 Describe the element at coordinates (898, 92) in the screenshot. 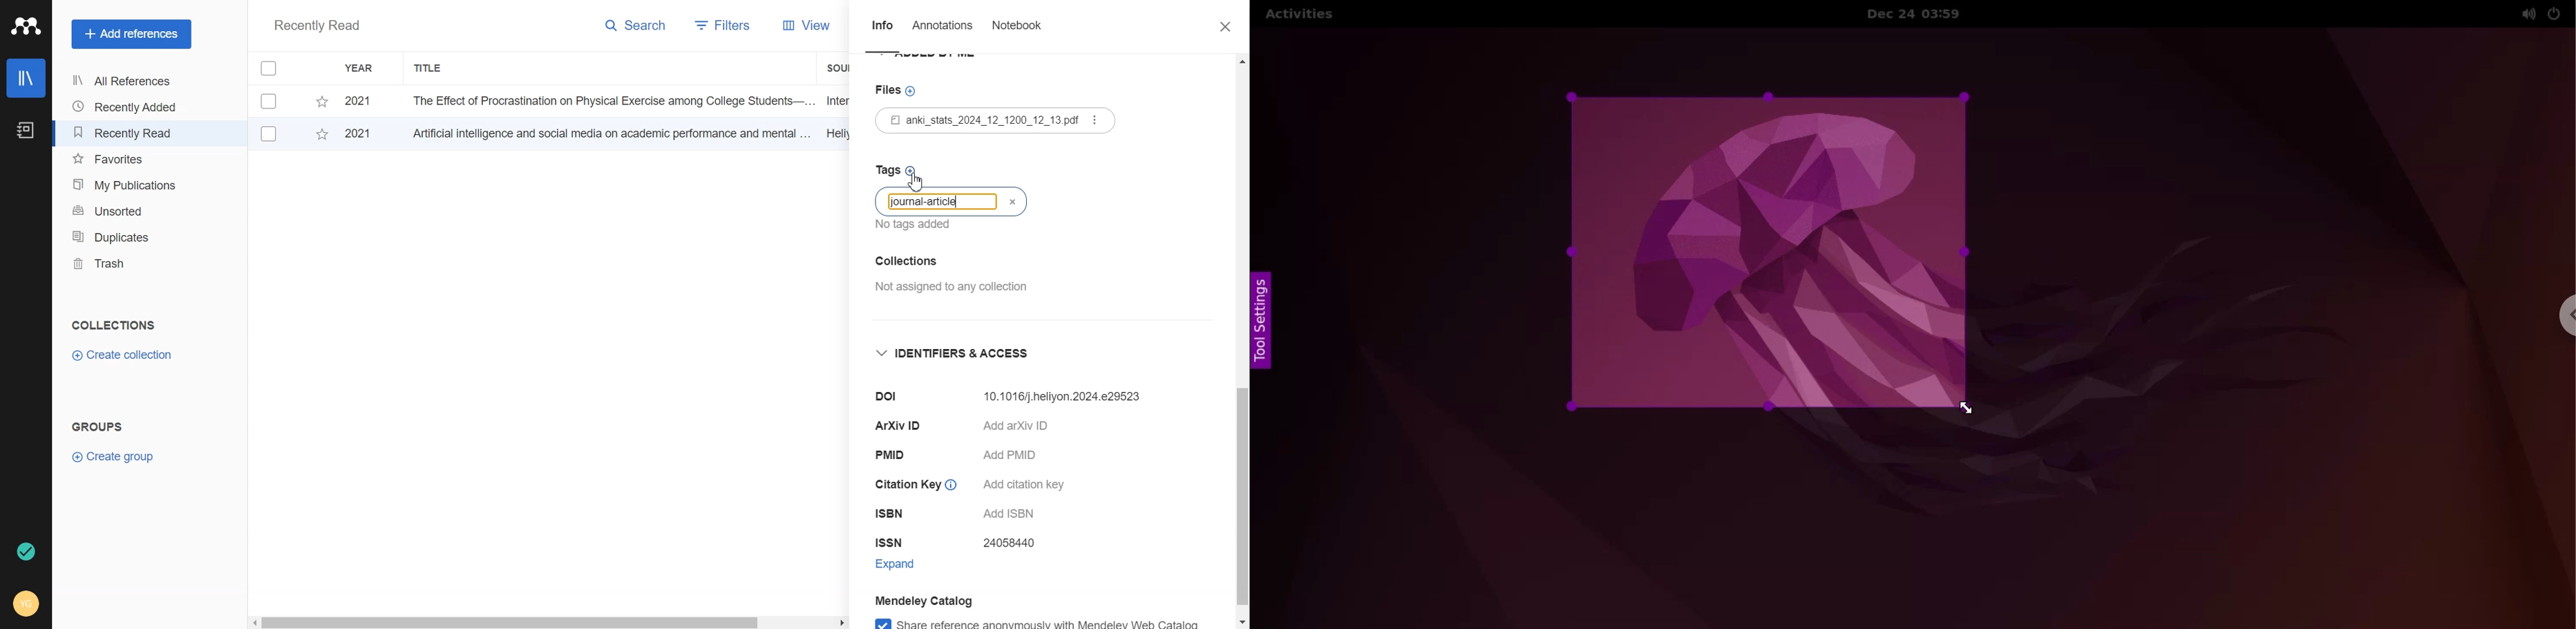

I see `Files` at that location.